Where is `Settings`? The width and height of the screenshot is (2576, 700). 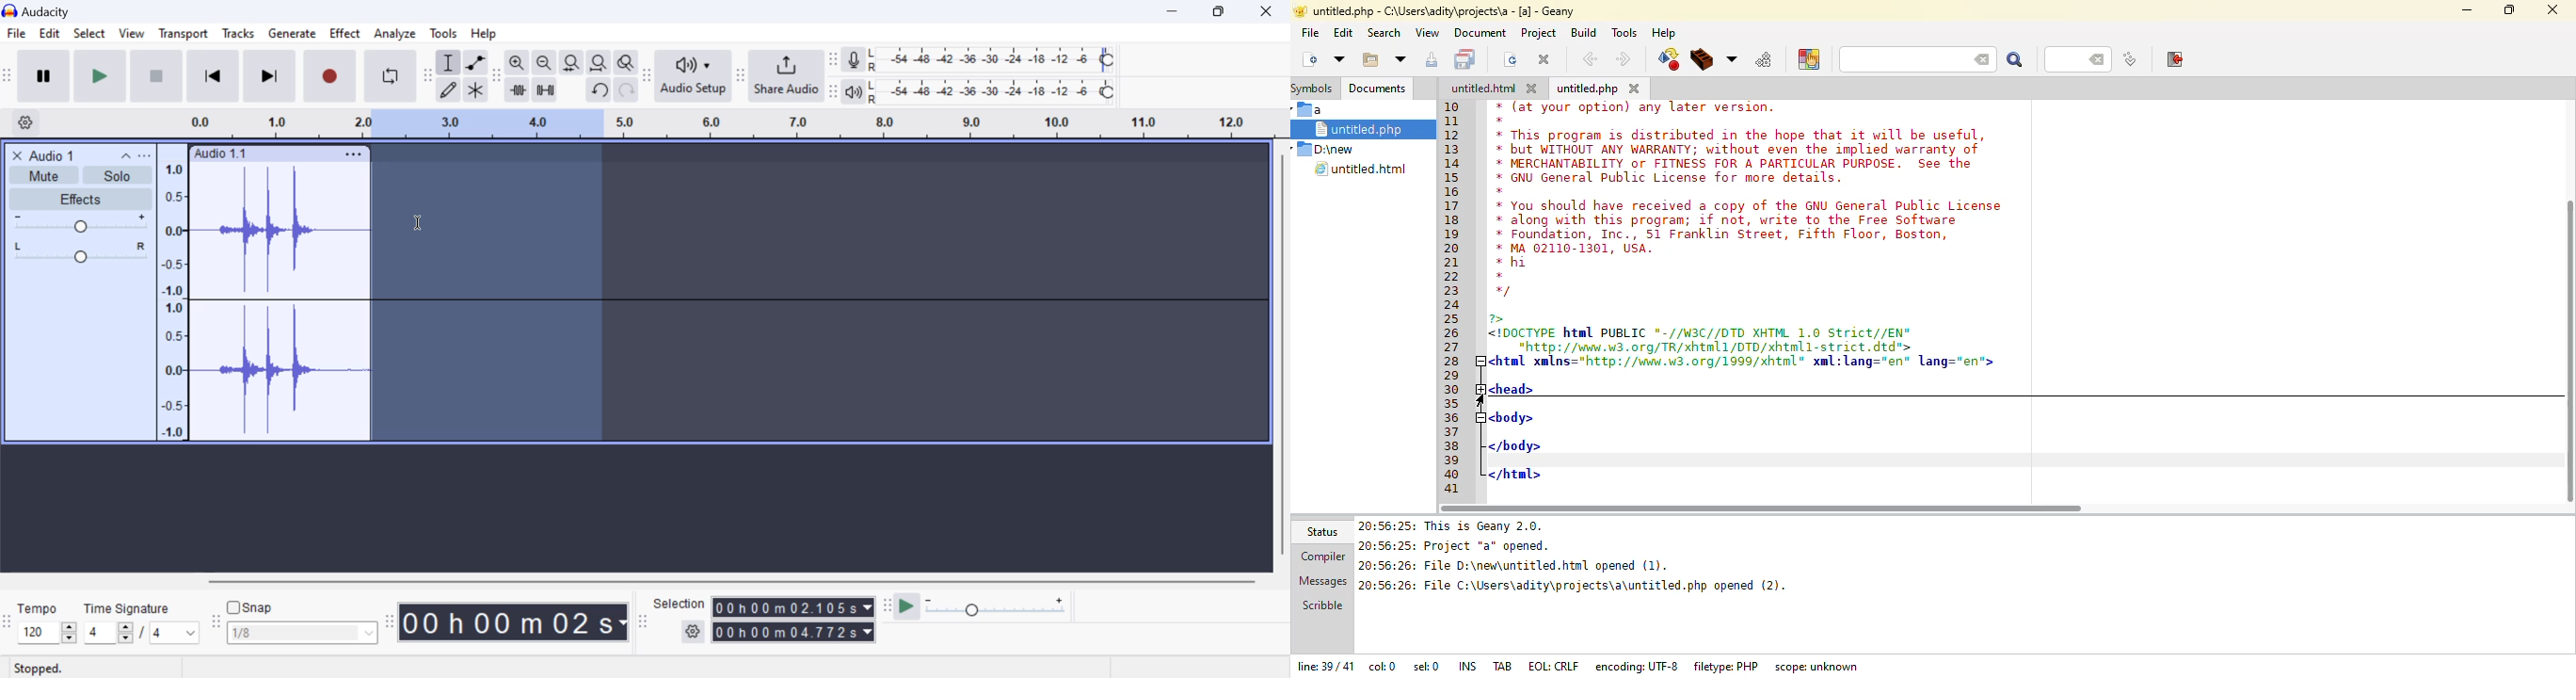
Settings is located at coordinates (28, 122).